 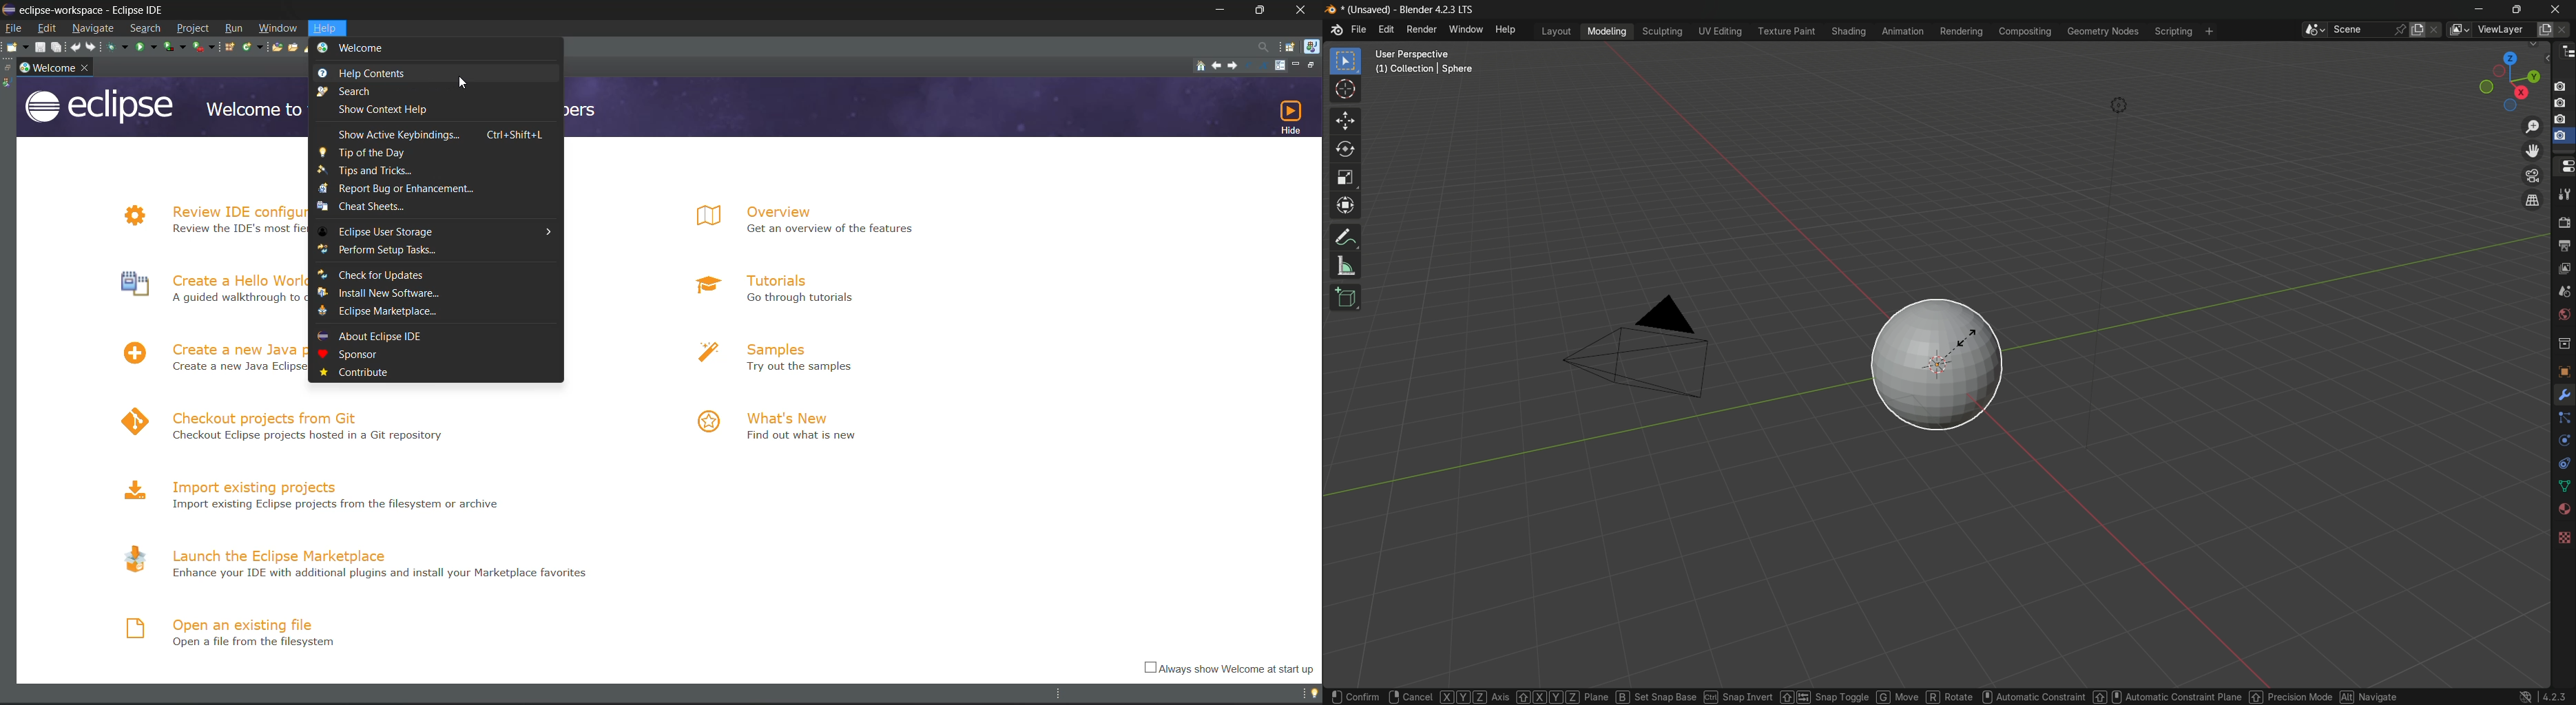 I want to click on cheat sheets, so click(x=366, y=206).